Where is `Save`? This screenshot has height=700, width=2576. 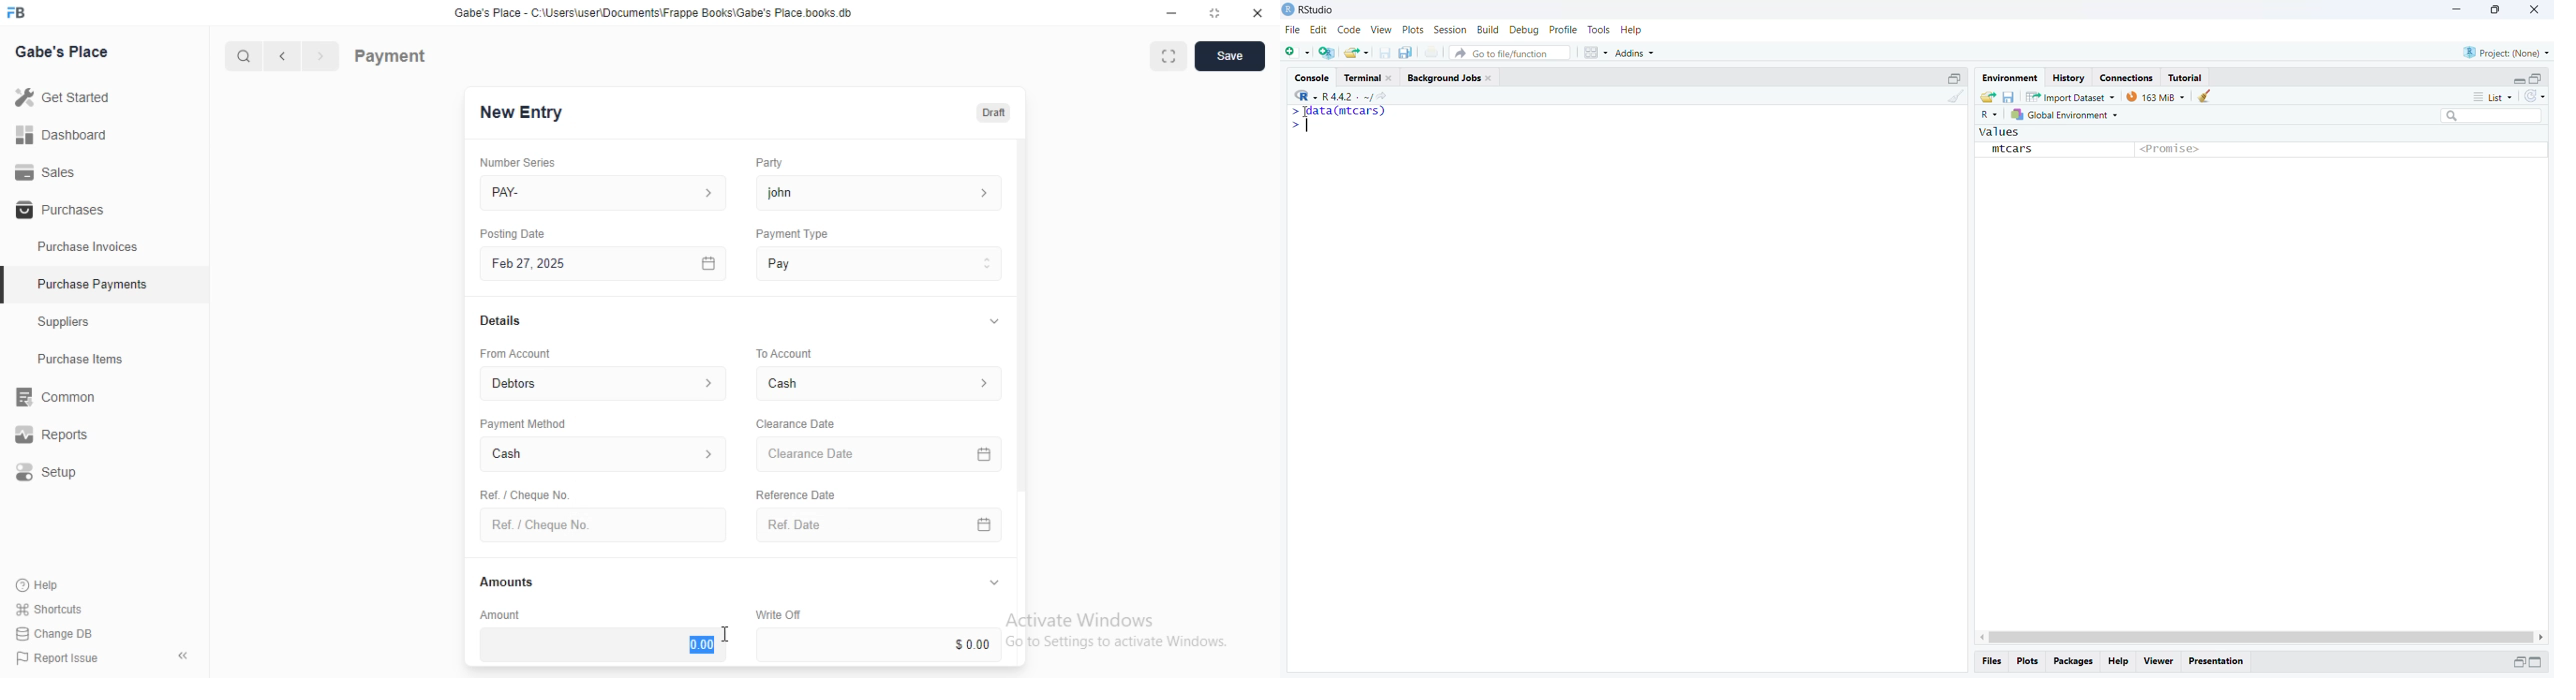 Save is located at coordinates (1229, 56).